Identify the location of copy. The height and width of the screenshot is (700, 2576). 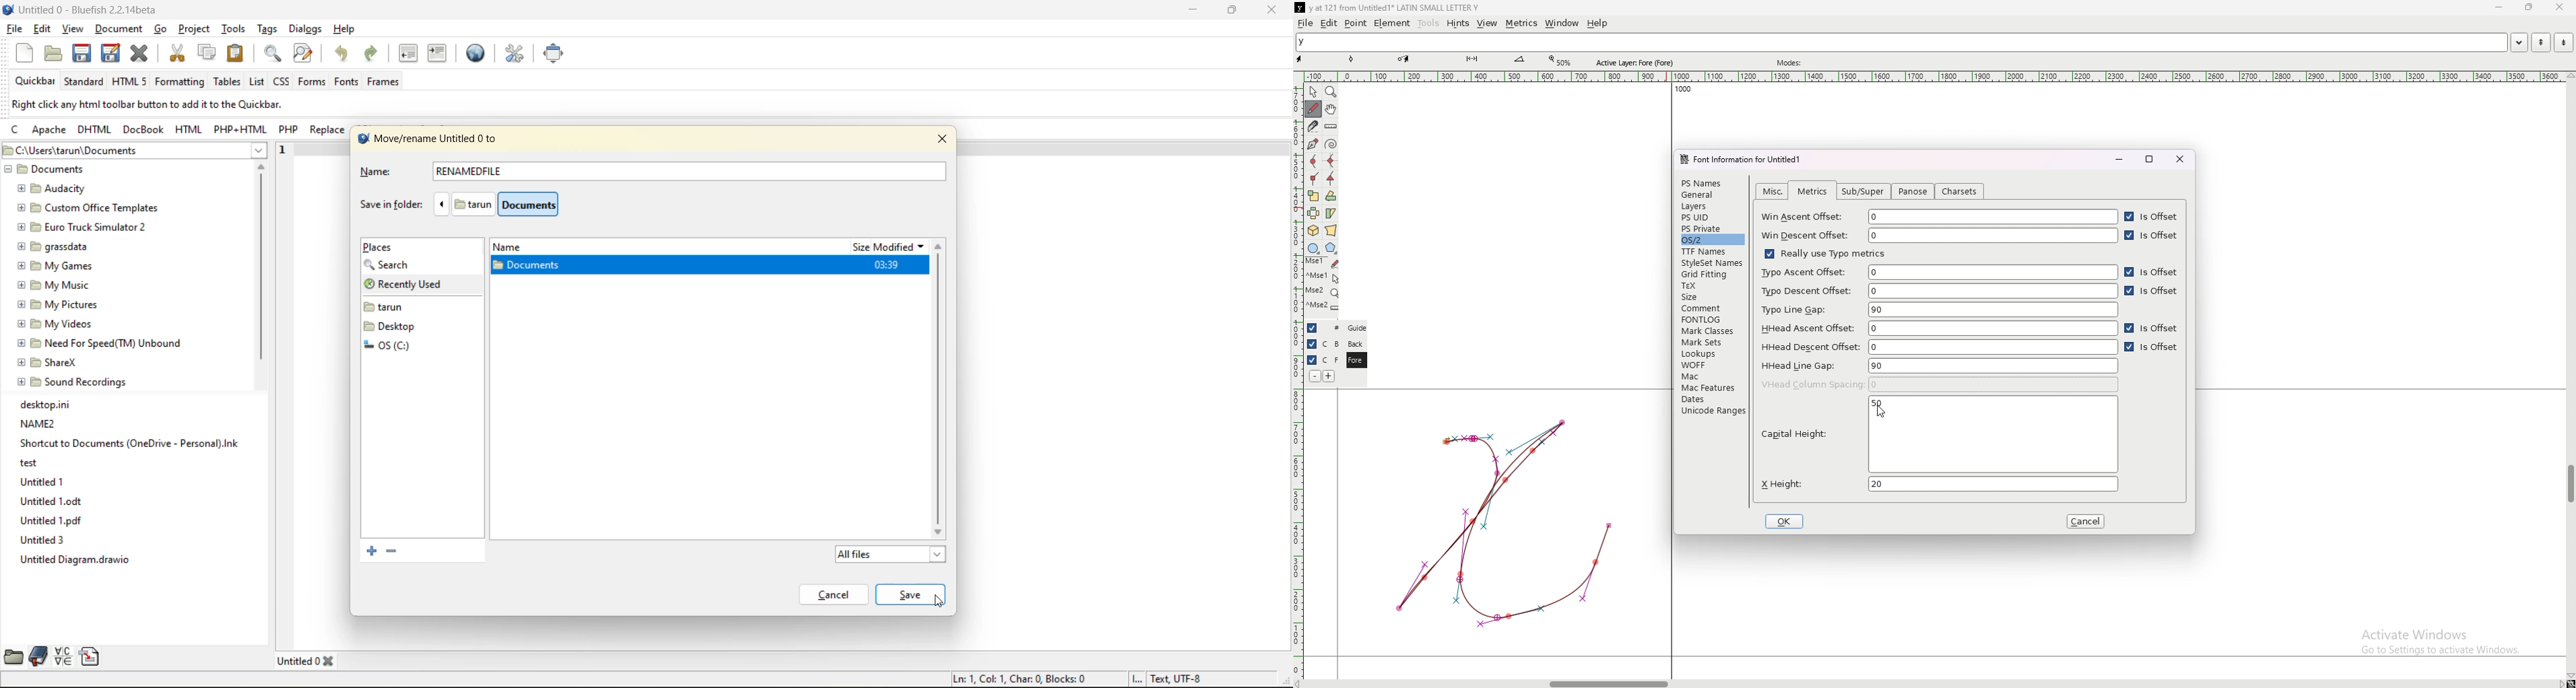
(207, 53).